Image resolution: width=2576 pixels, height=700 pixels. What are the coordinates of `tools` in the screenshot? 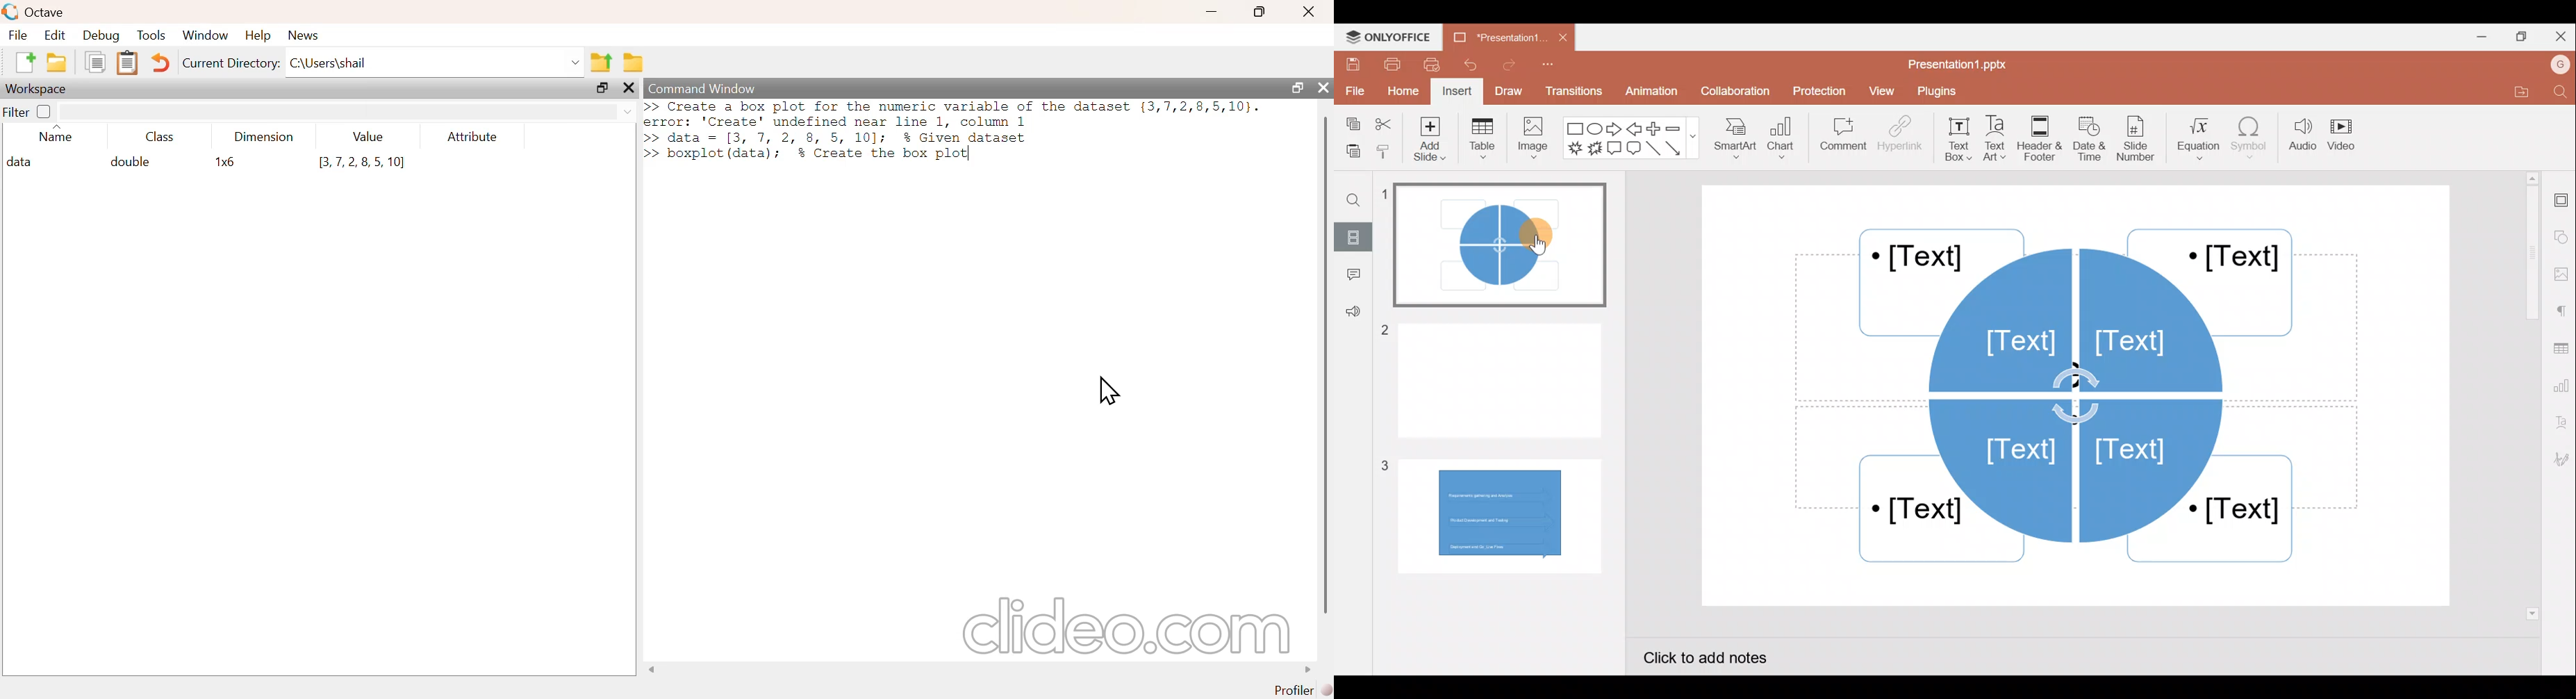 It's located at (148, 35).